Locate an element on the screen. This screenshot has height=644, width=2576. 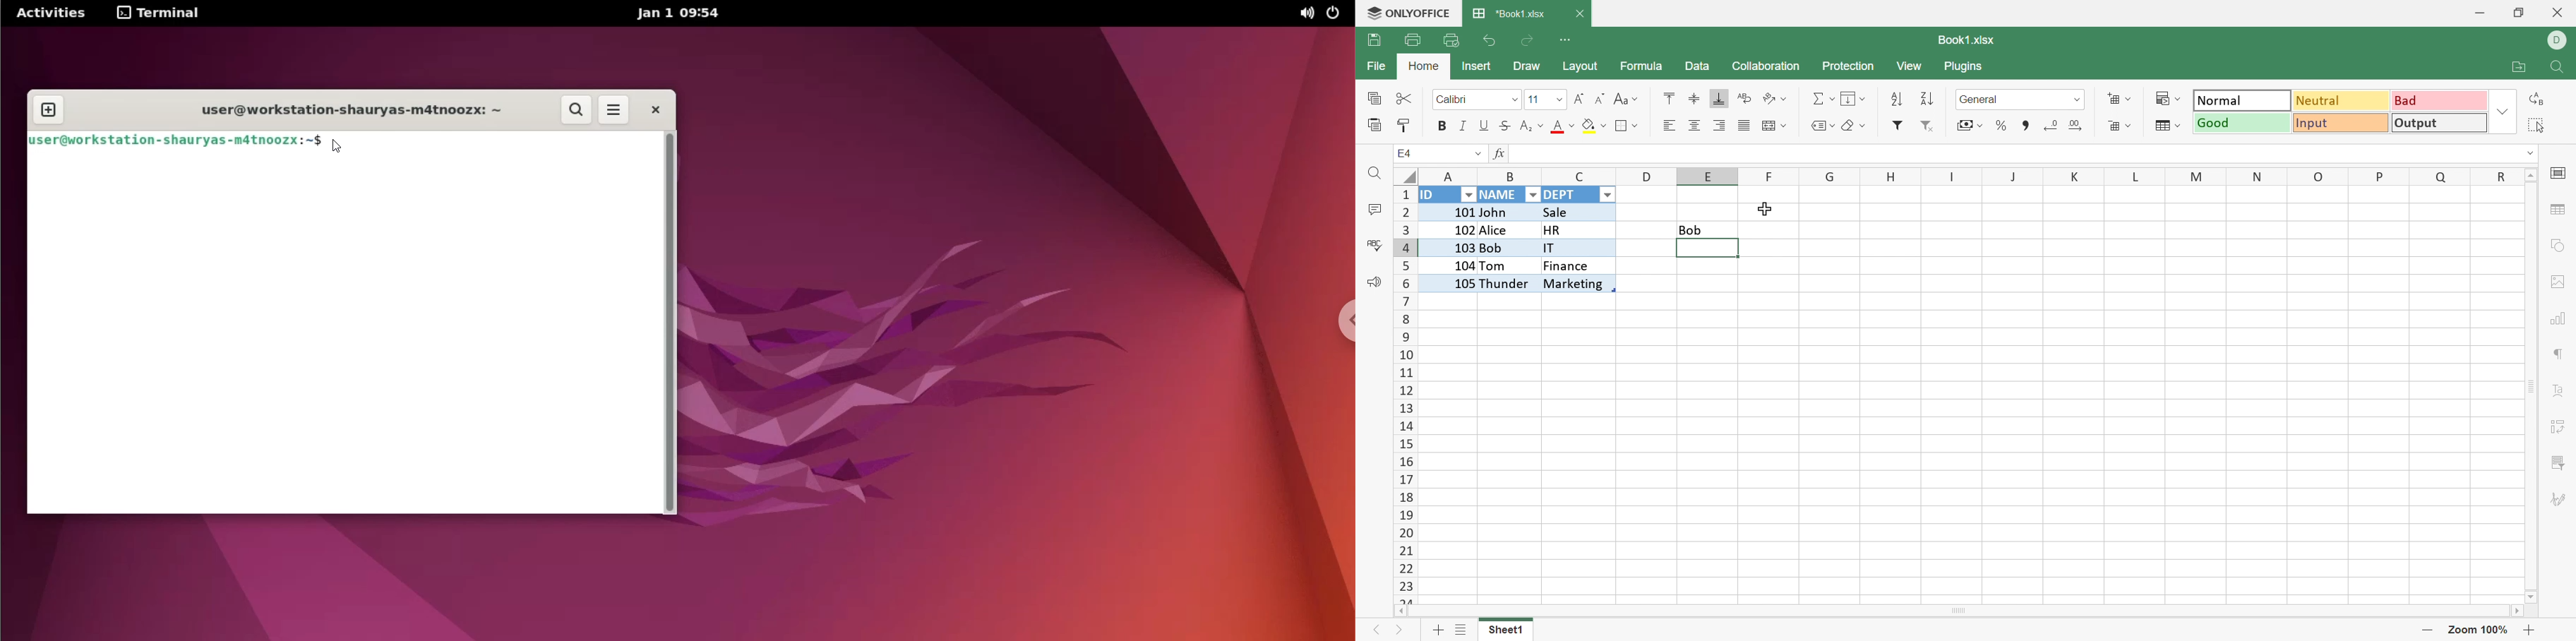
Underline is located at coordinates (1485, 127).